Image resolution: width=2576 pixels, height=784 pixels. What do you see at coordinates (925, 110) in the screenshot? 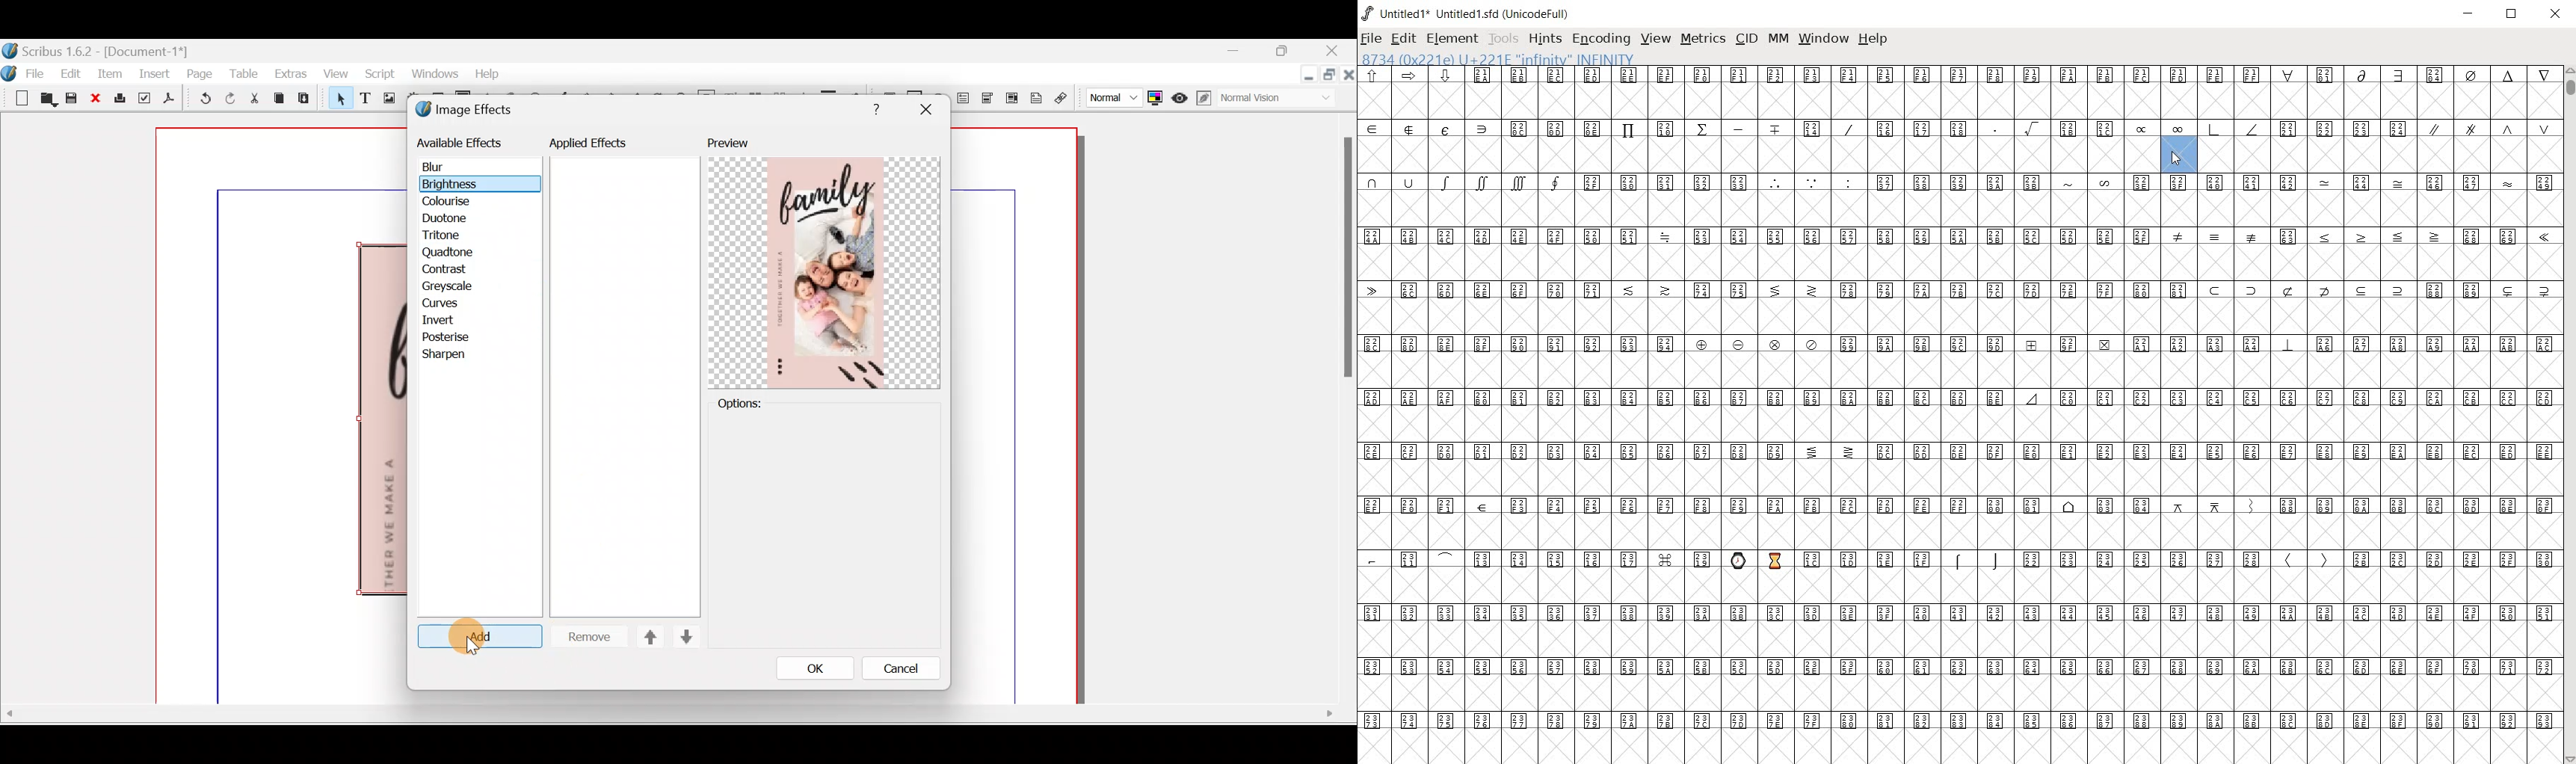
I see `` at bounding box center [925, 110].